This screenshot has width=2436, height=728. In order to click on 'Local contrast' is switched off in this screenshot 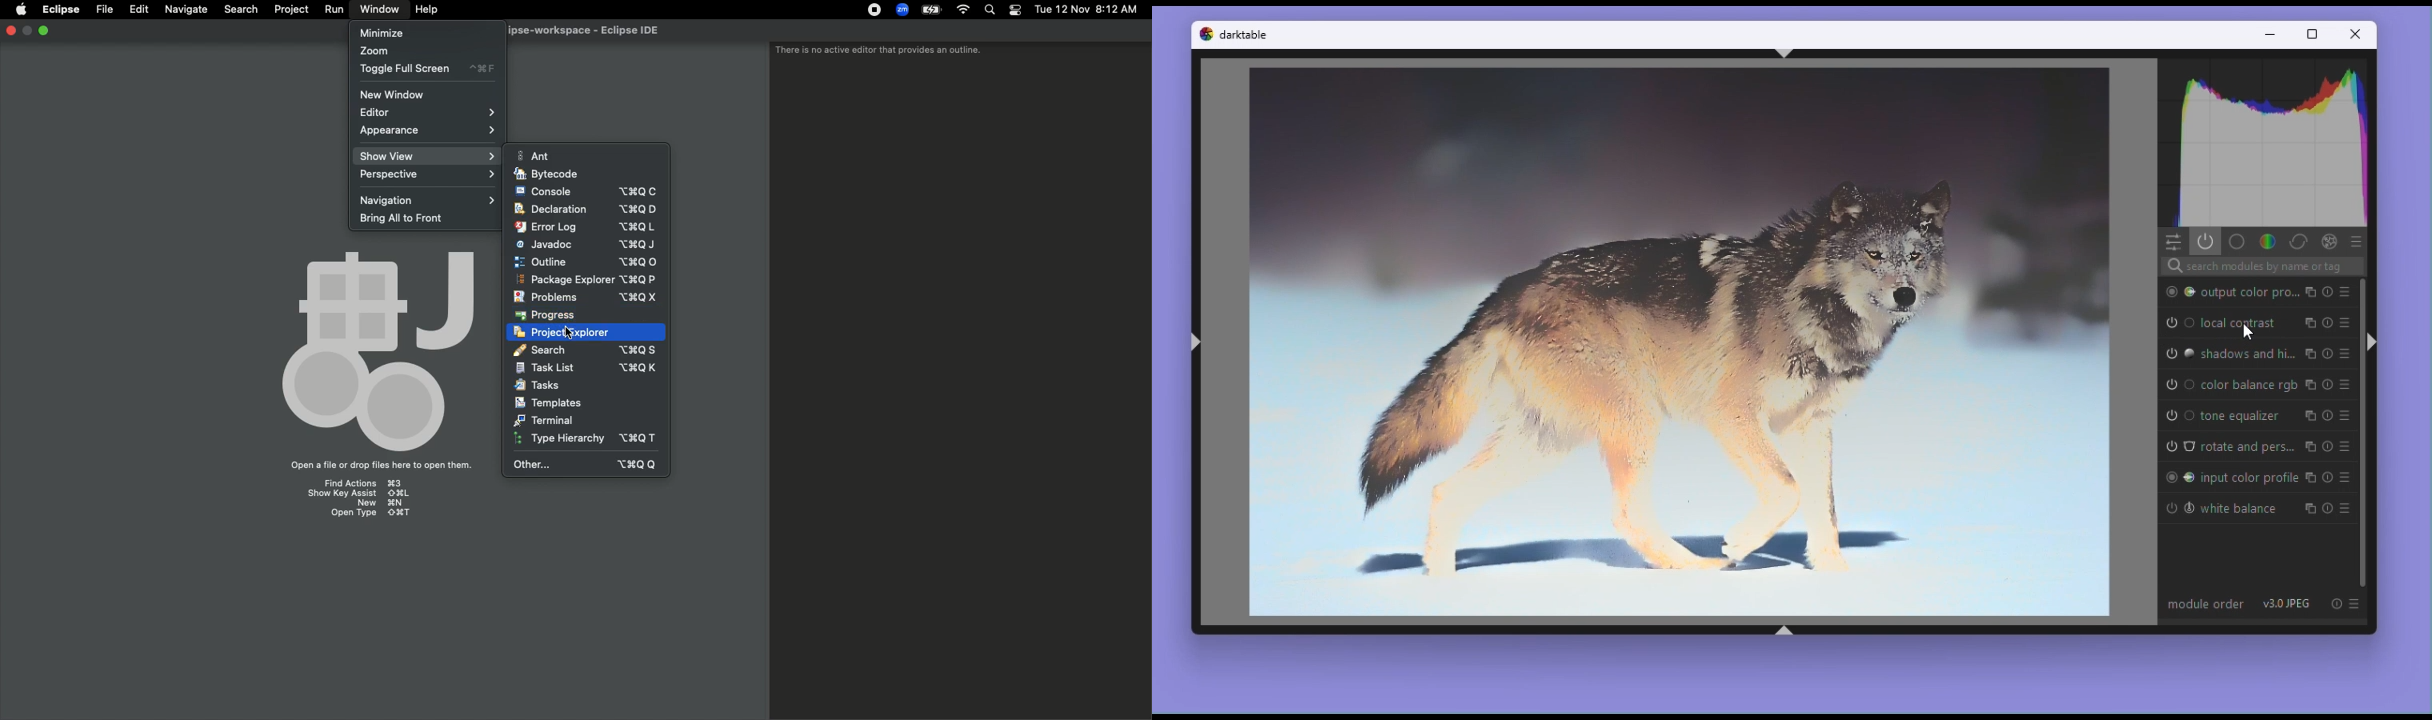, I will do `click(2175, 322)`.